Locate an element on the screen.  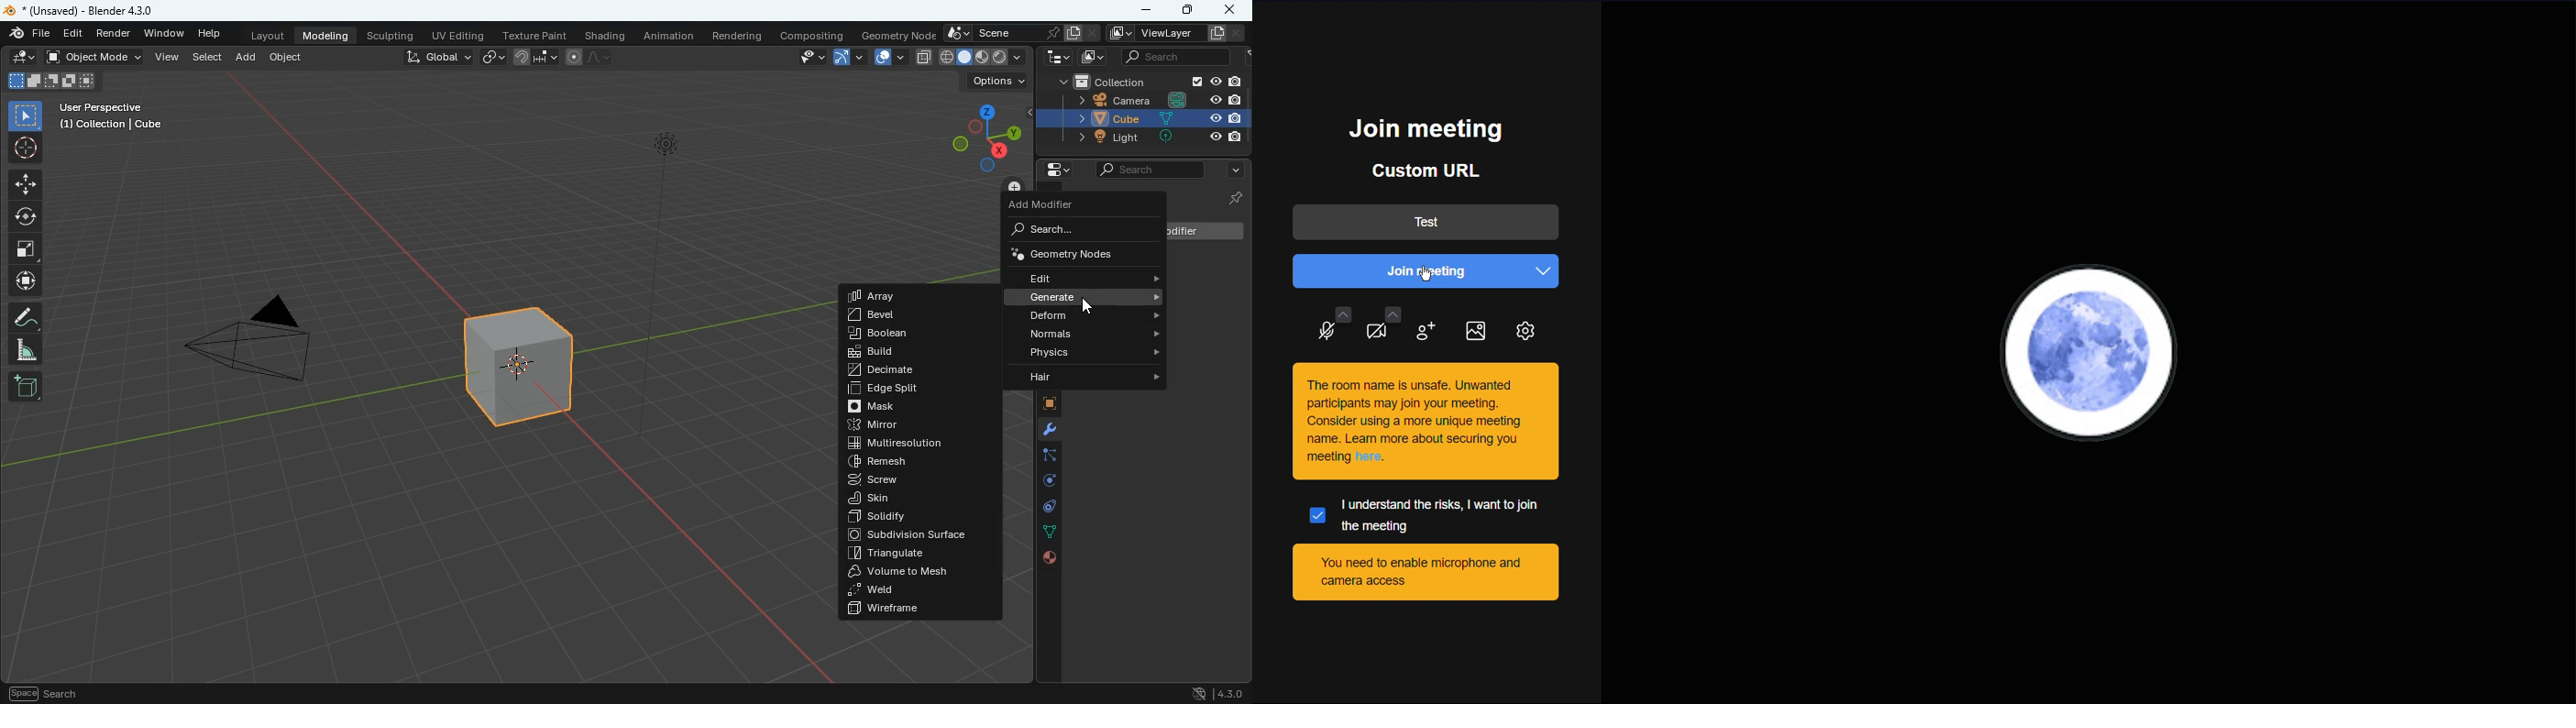
public is located at coordinates (1050, 558).